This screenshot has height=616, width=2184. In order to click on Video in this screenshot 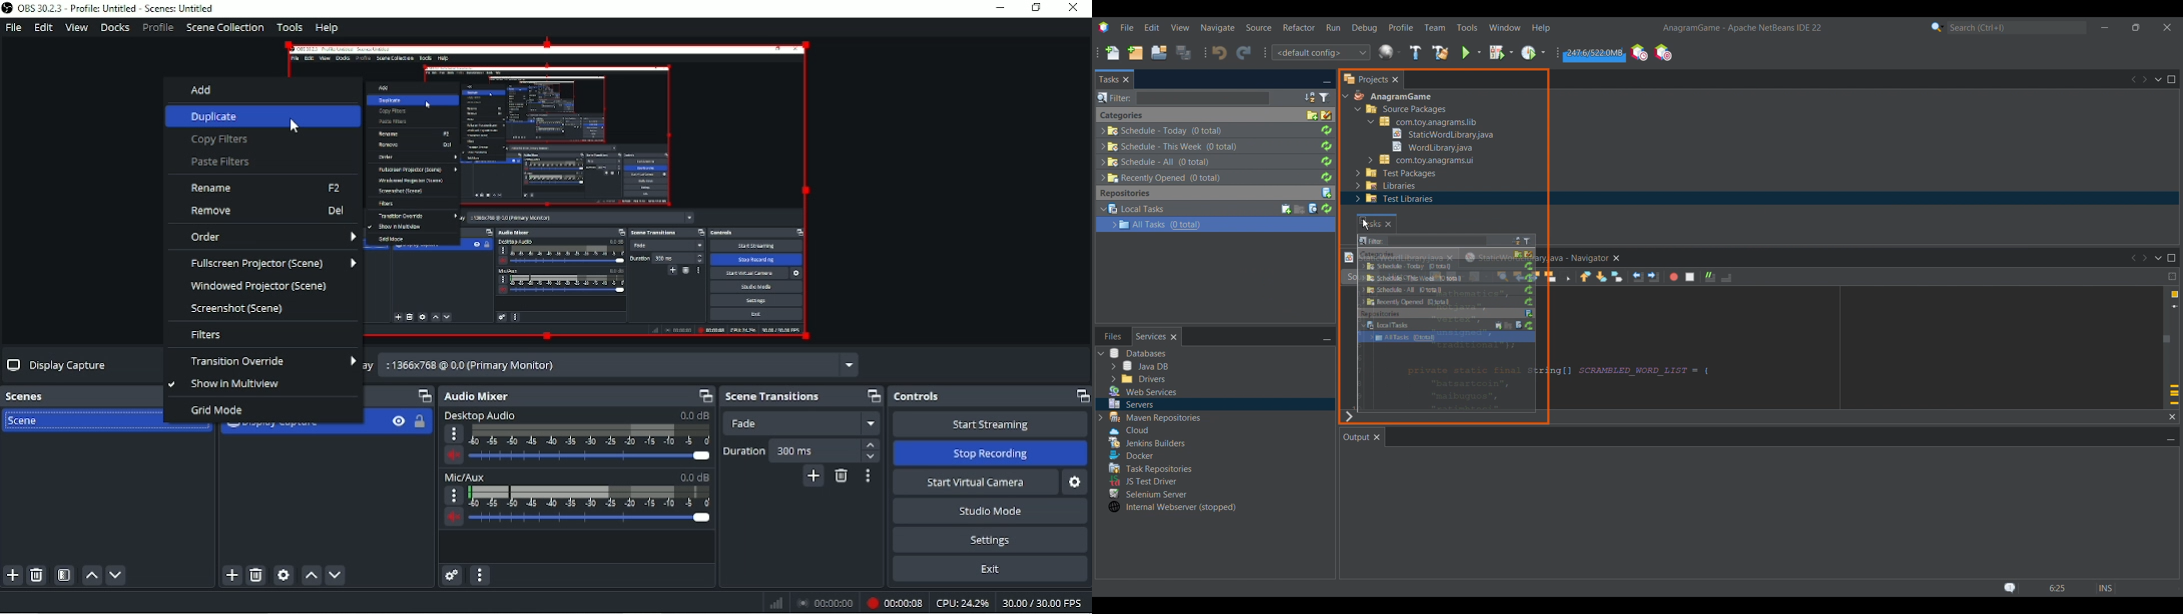, I will do `click(588, 192)`.